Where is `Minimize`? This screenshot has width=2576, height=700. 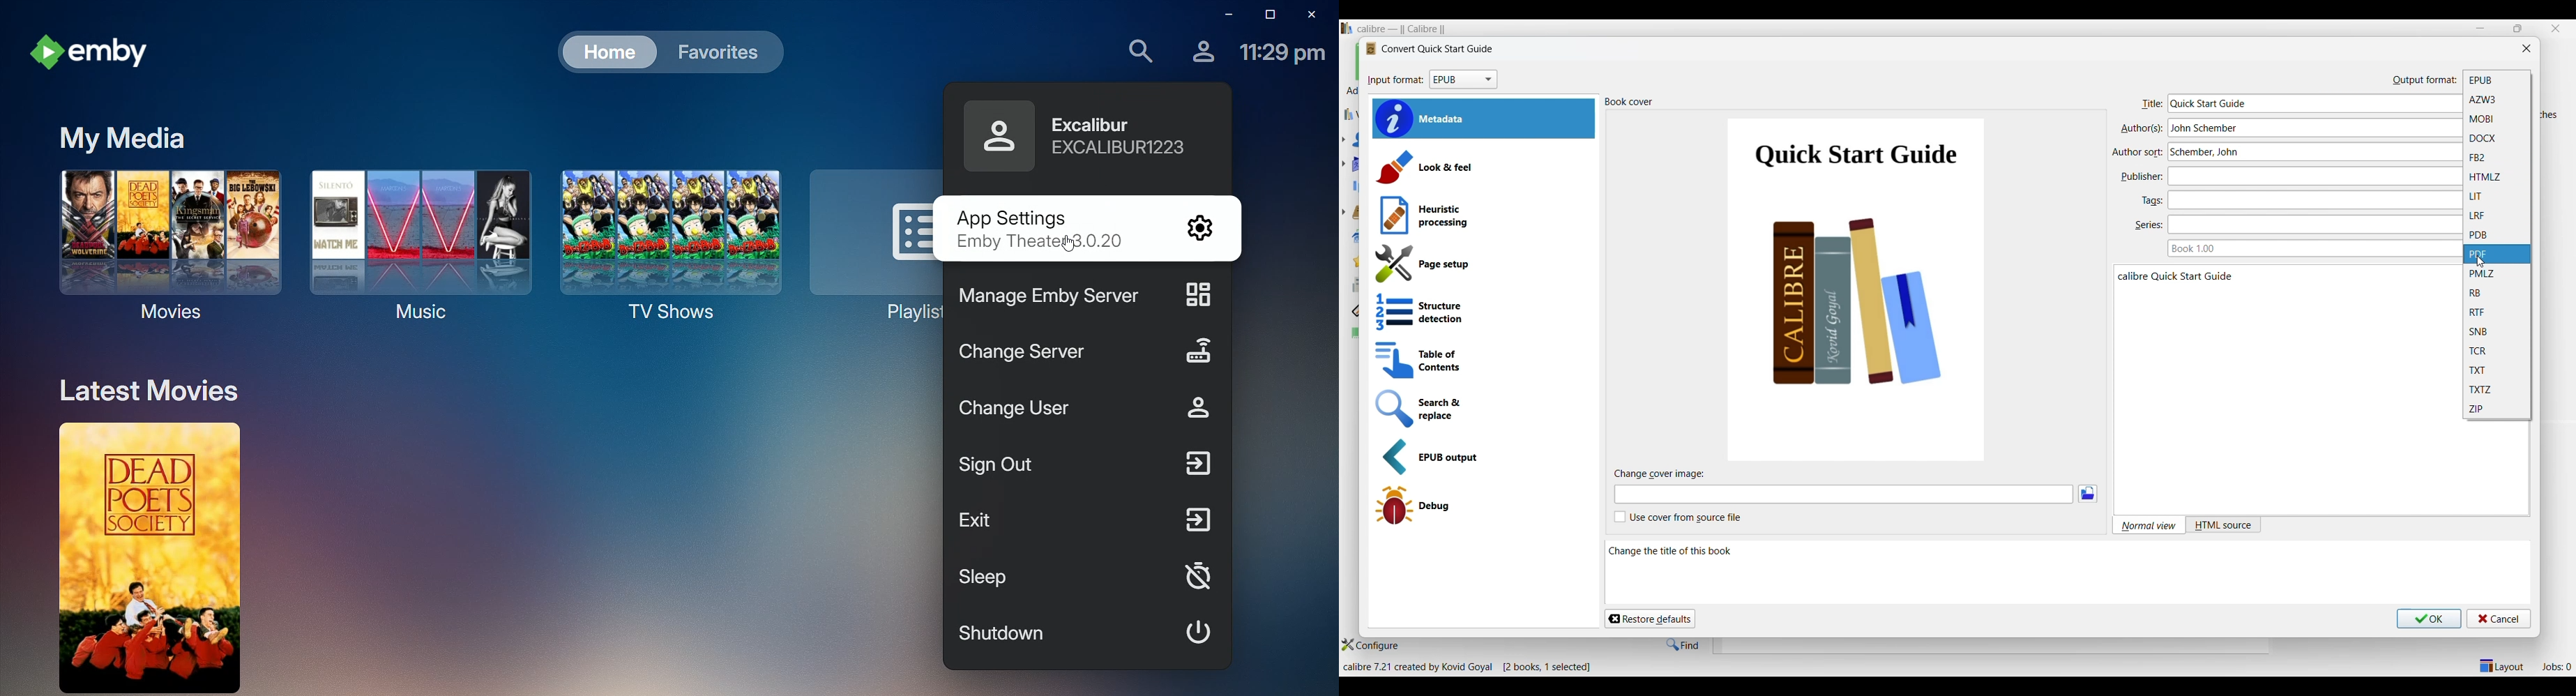 Minimize is located at coordinates (2480, 28).